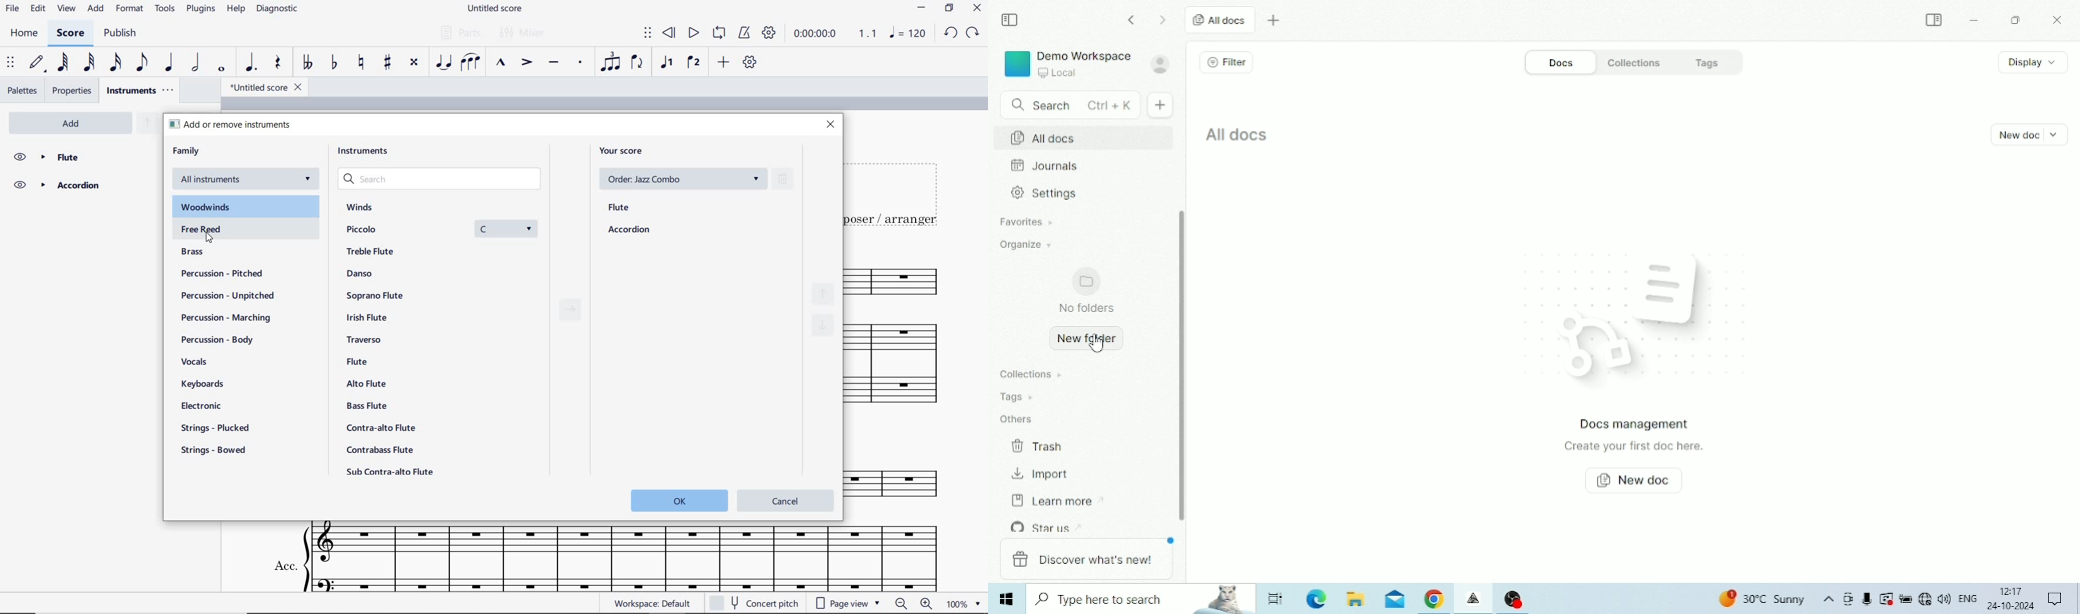  Describe the element at coordinates (908, 35) in the screenshot. I see `NOTE` at that location.